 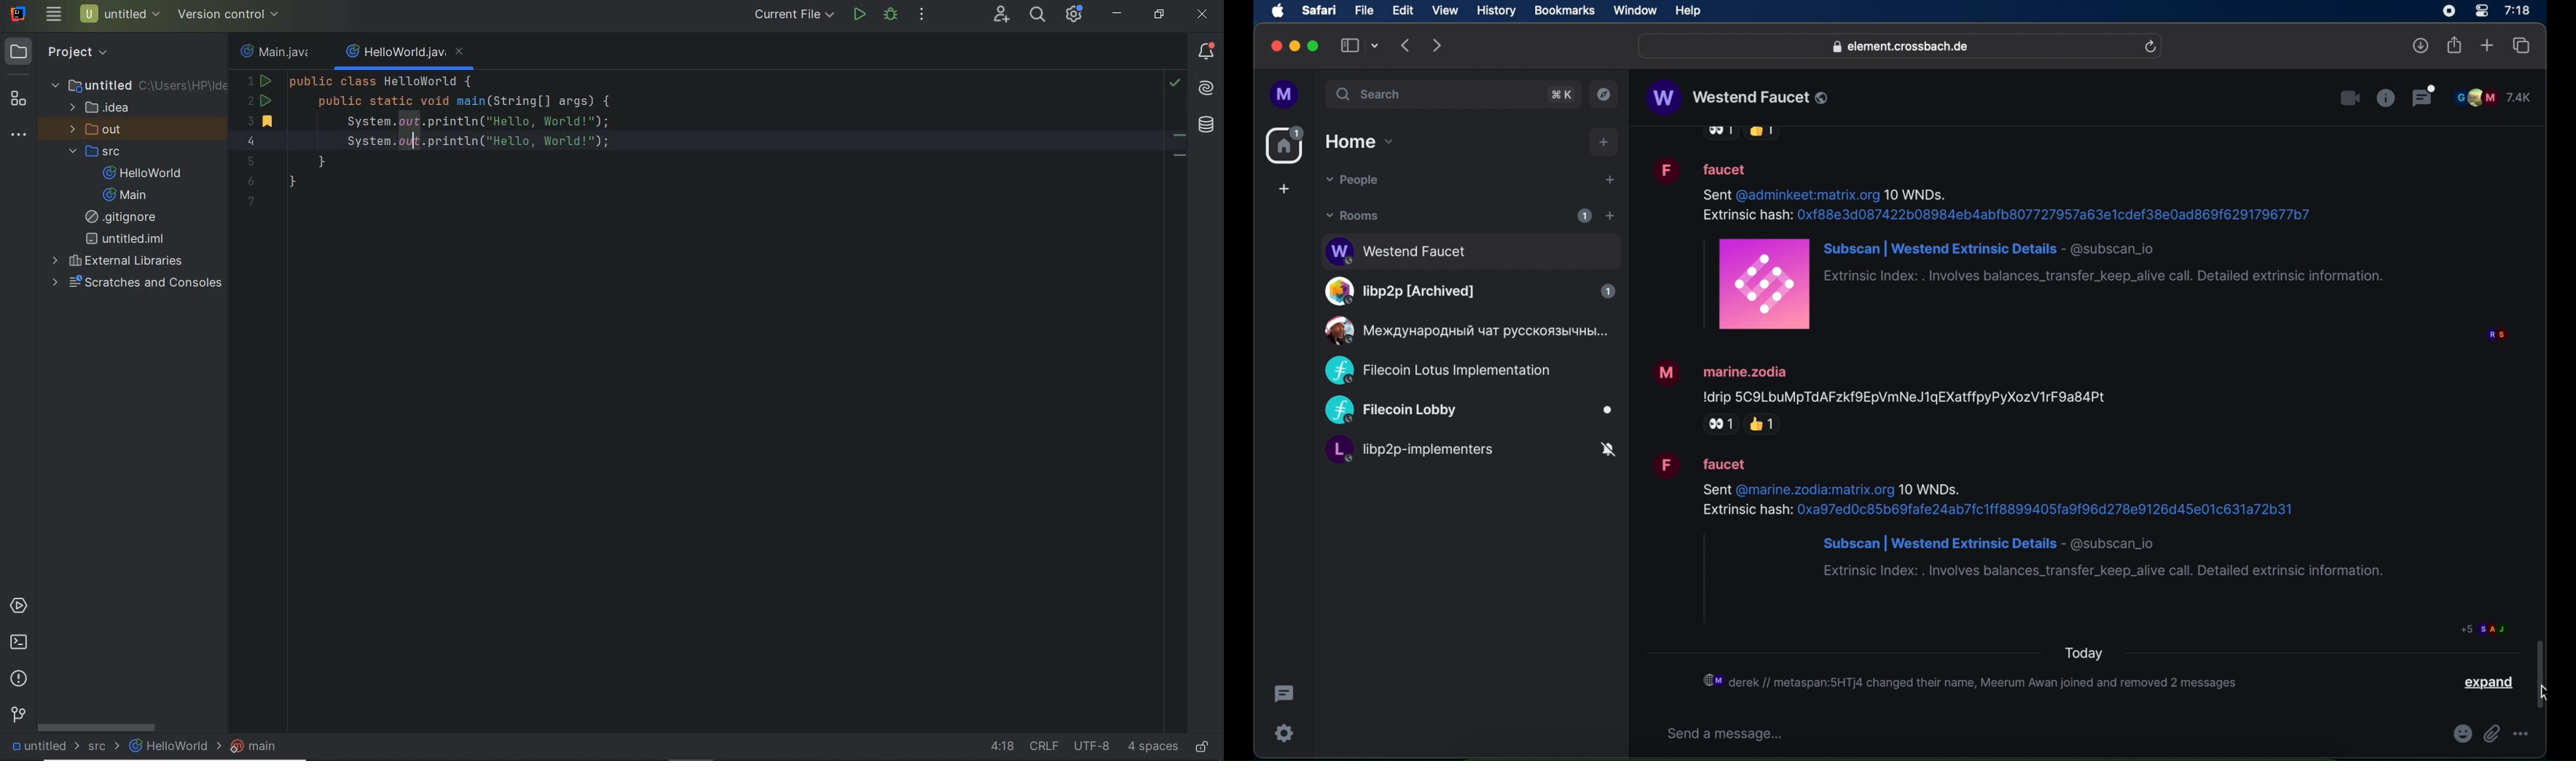 I want to click on public room, so click(x=1470, y=452).